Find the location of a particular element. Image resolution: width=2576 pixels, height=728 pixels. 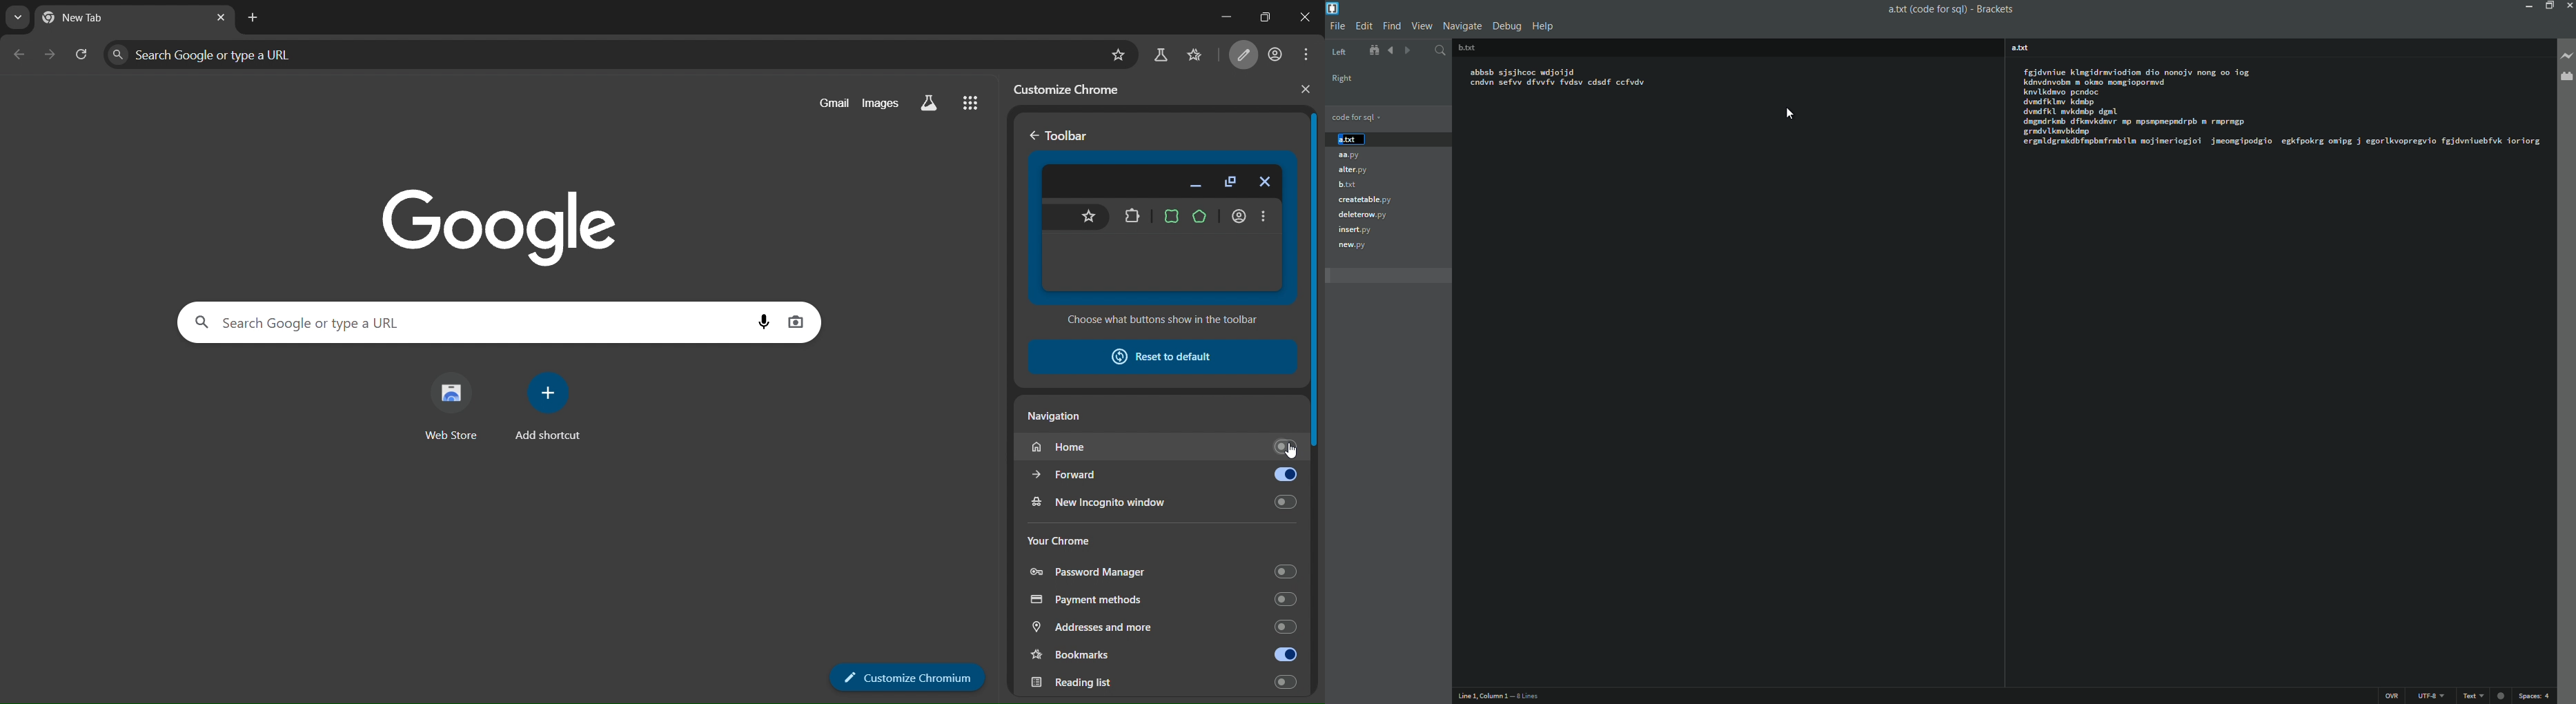

code for sql is located at coordinates (1356, 115).